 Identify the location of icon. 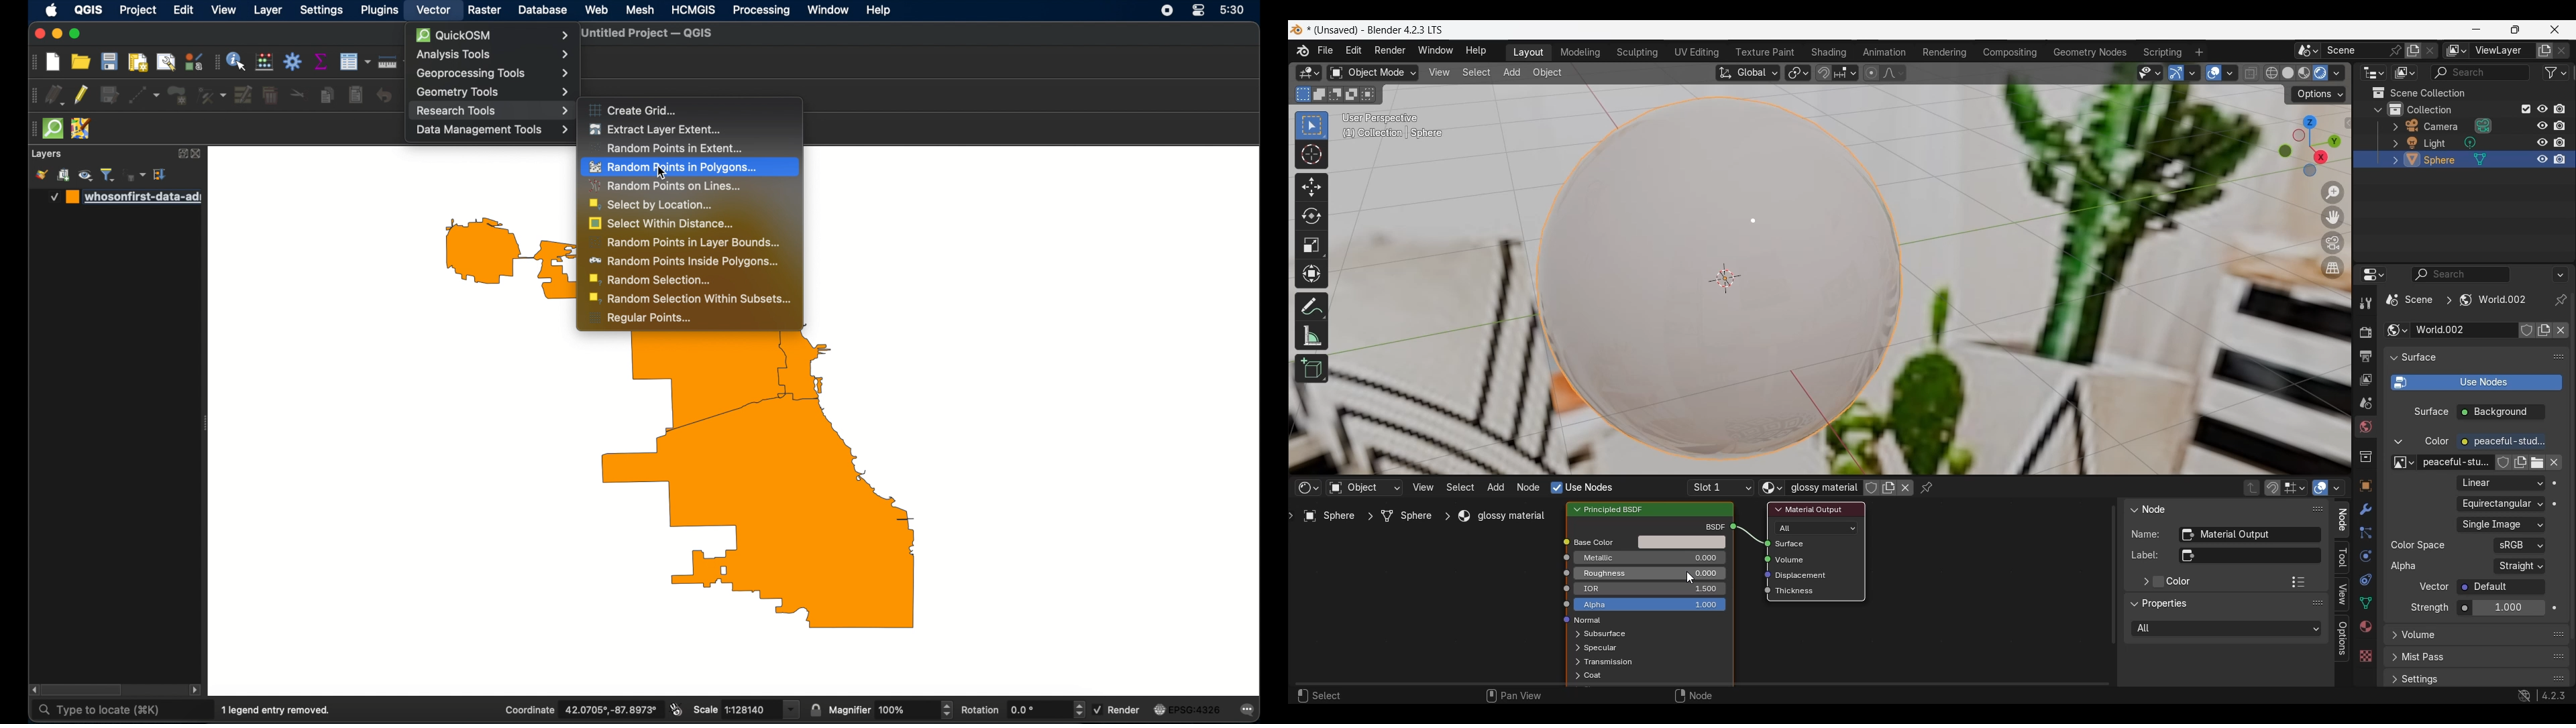
(1758, 544).